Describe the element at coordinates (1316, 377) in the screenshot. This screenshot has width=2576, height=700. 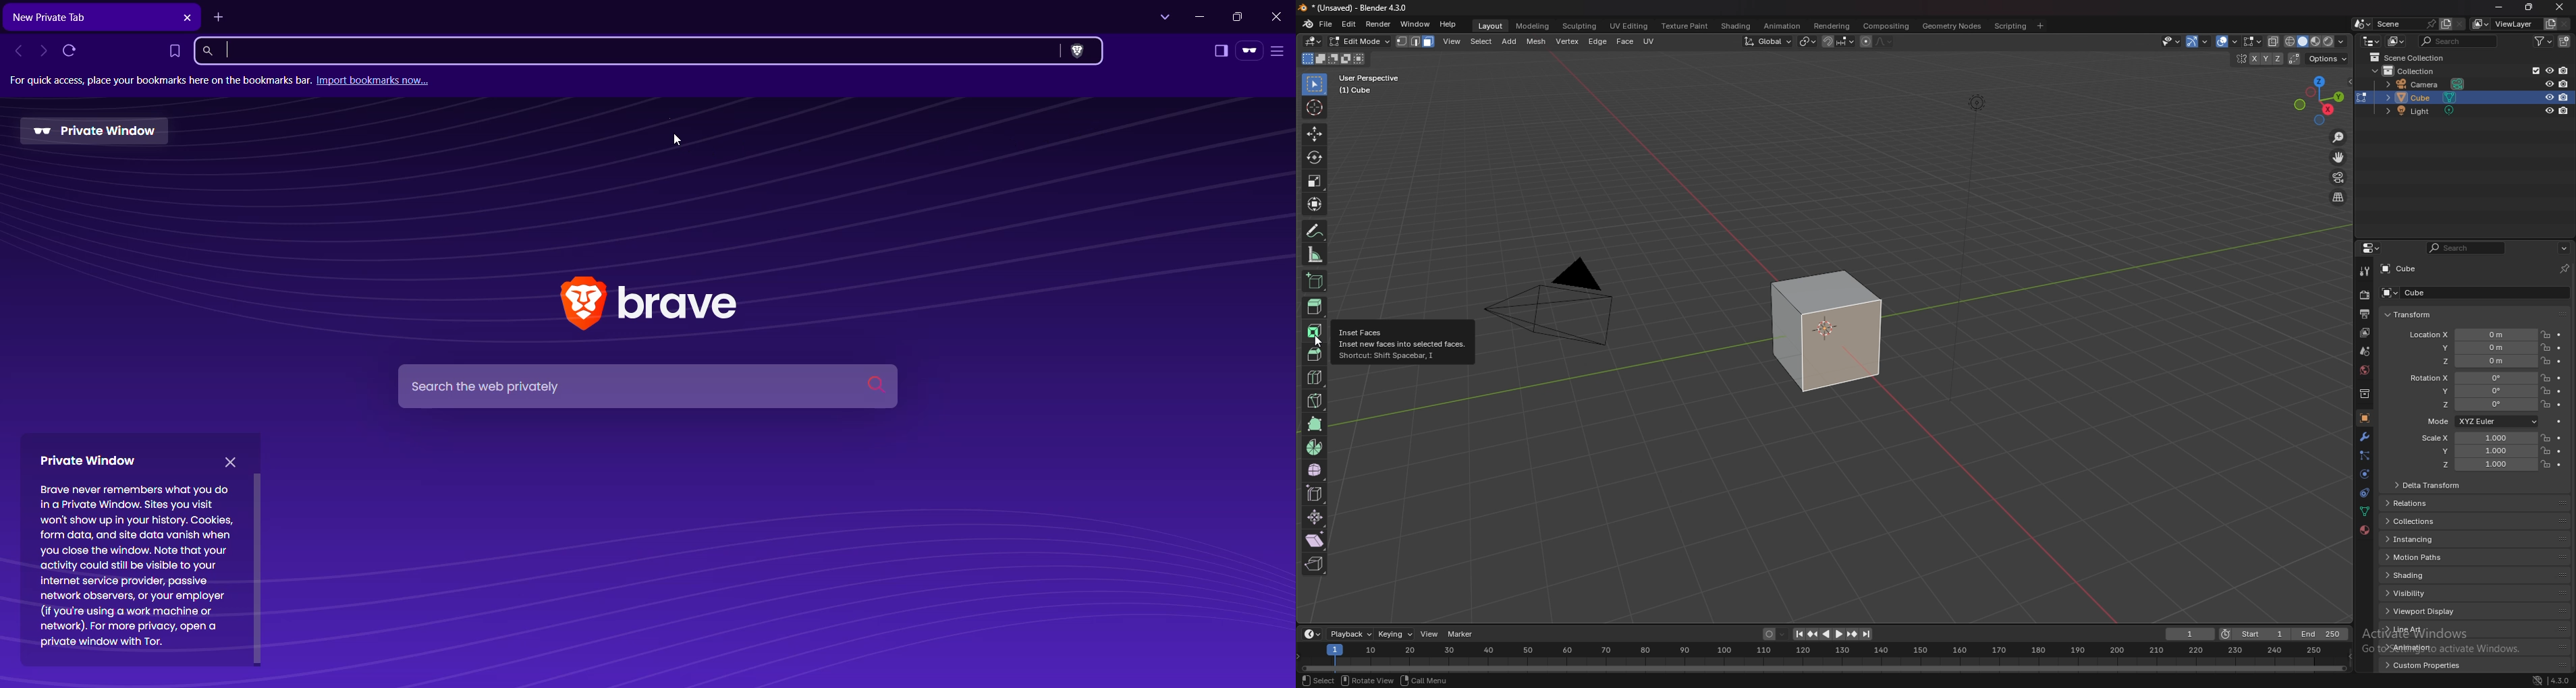
I see `loop cut` at that location.